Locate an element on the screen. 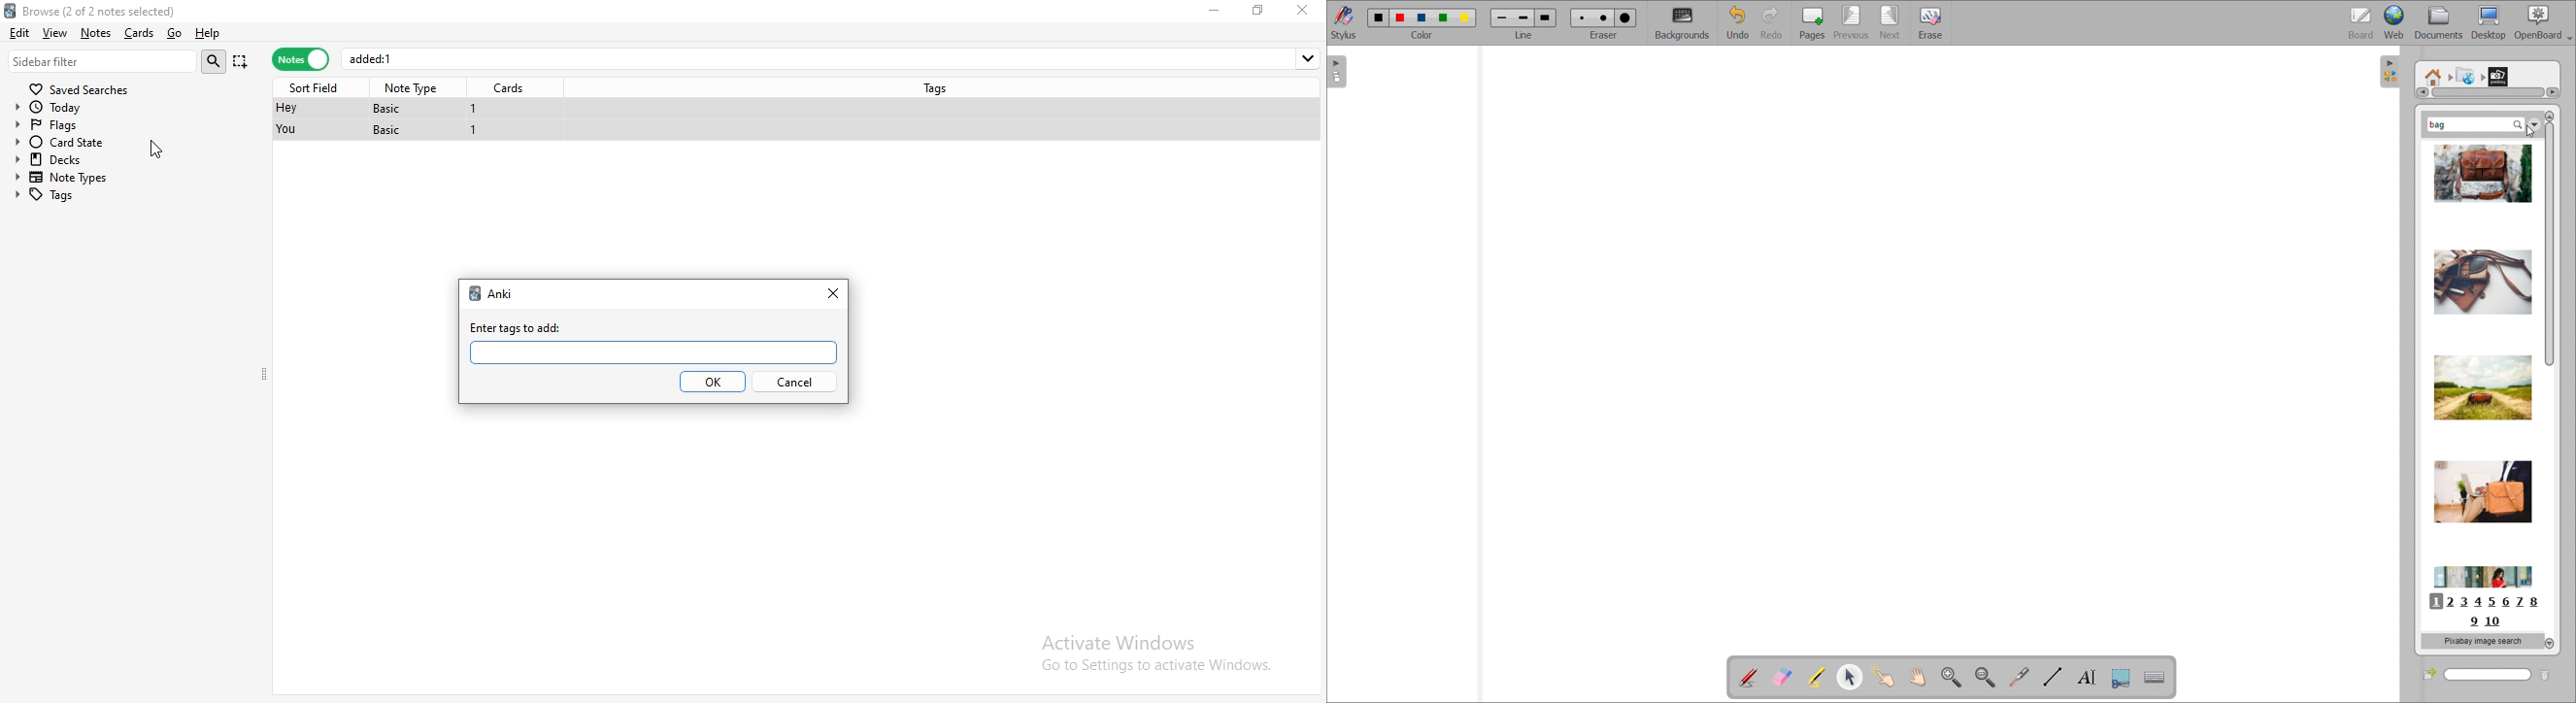  help is located at coordinates (208, 34).